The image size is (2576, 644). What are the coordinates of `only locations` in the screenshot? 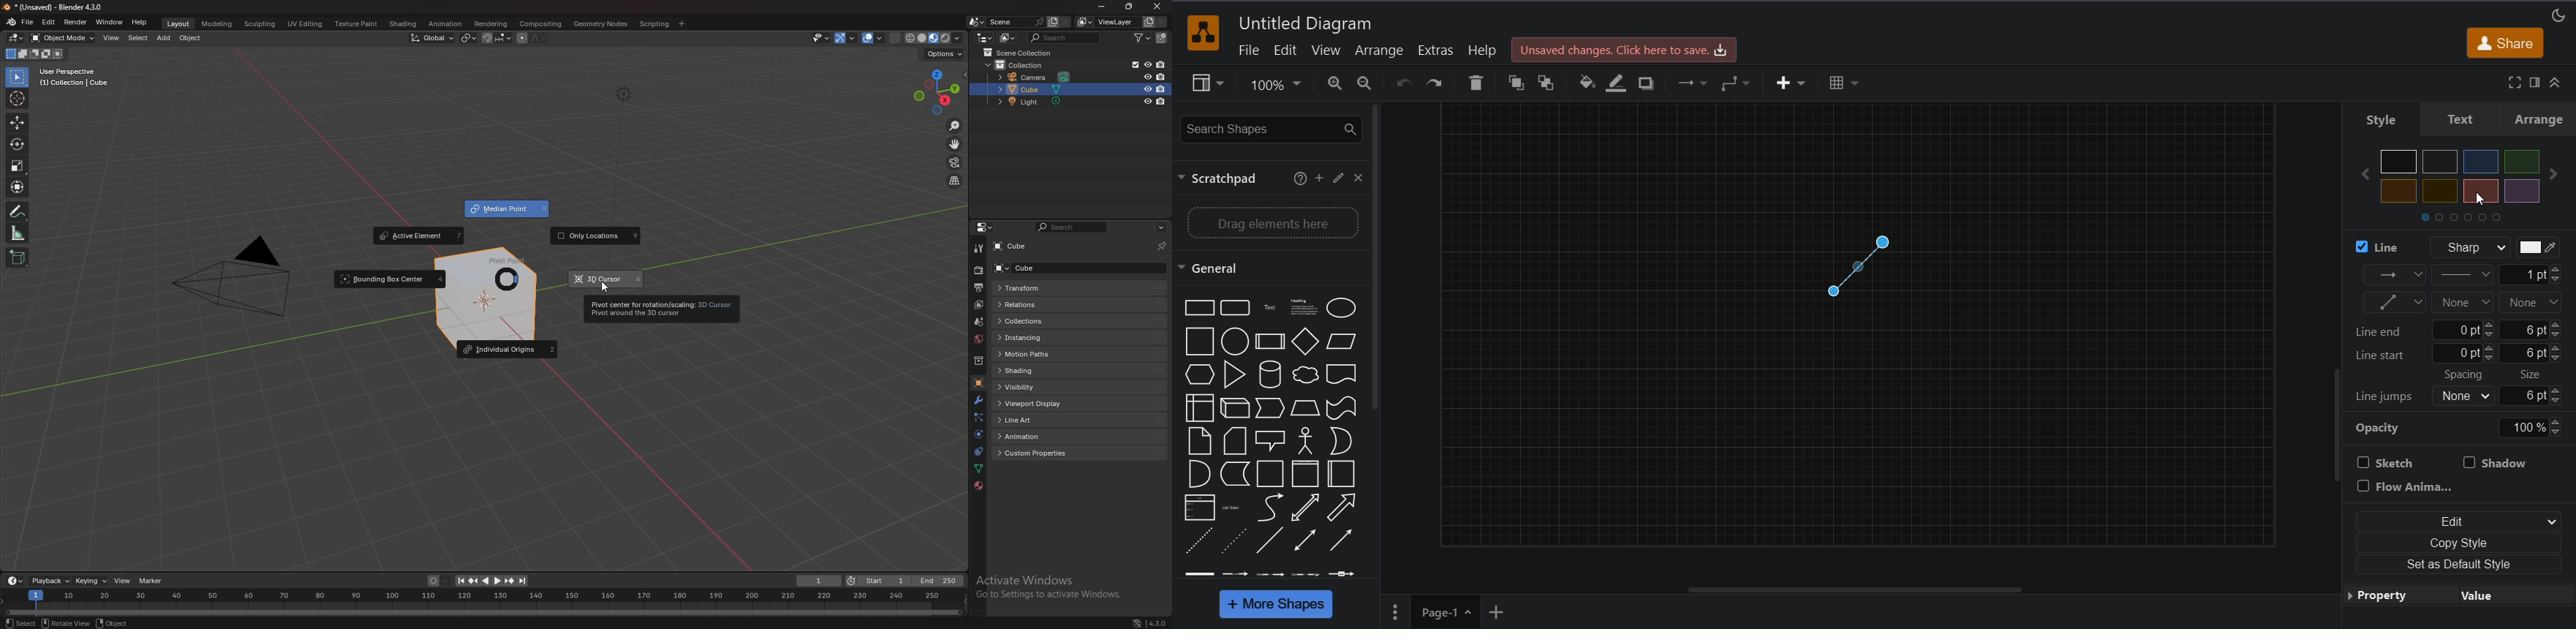 It's located at (596, 236).